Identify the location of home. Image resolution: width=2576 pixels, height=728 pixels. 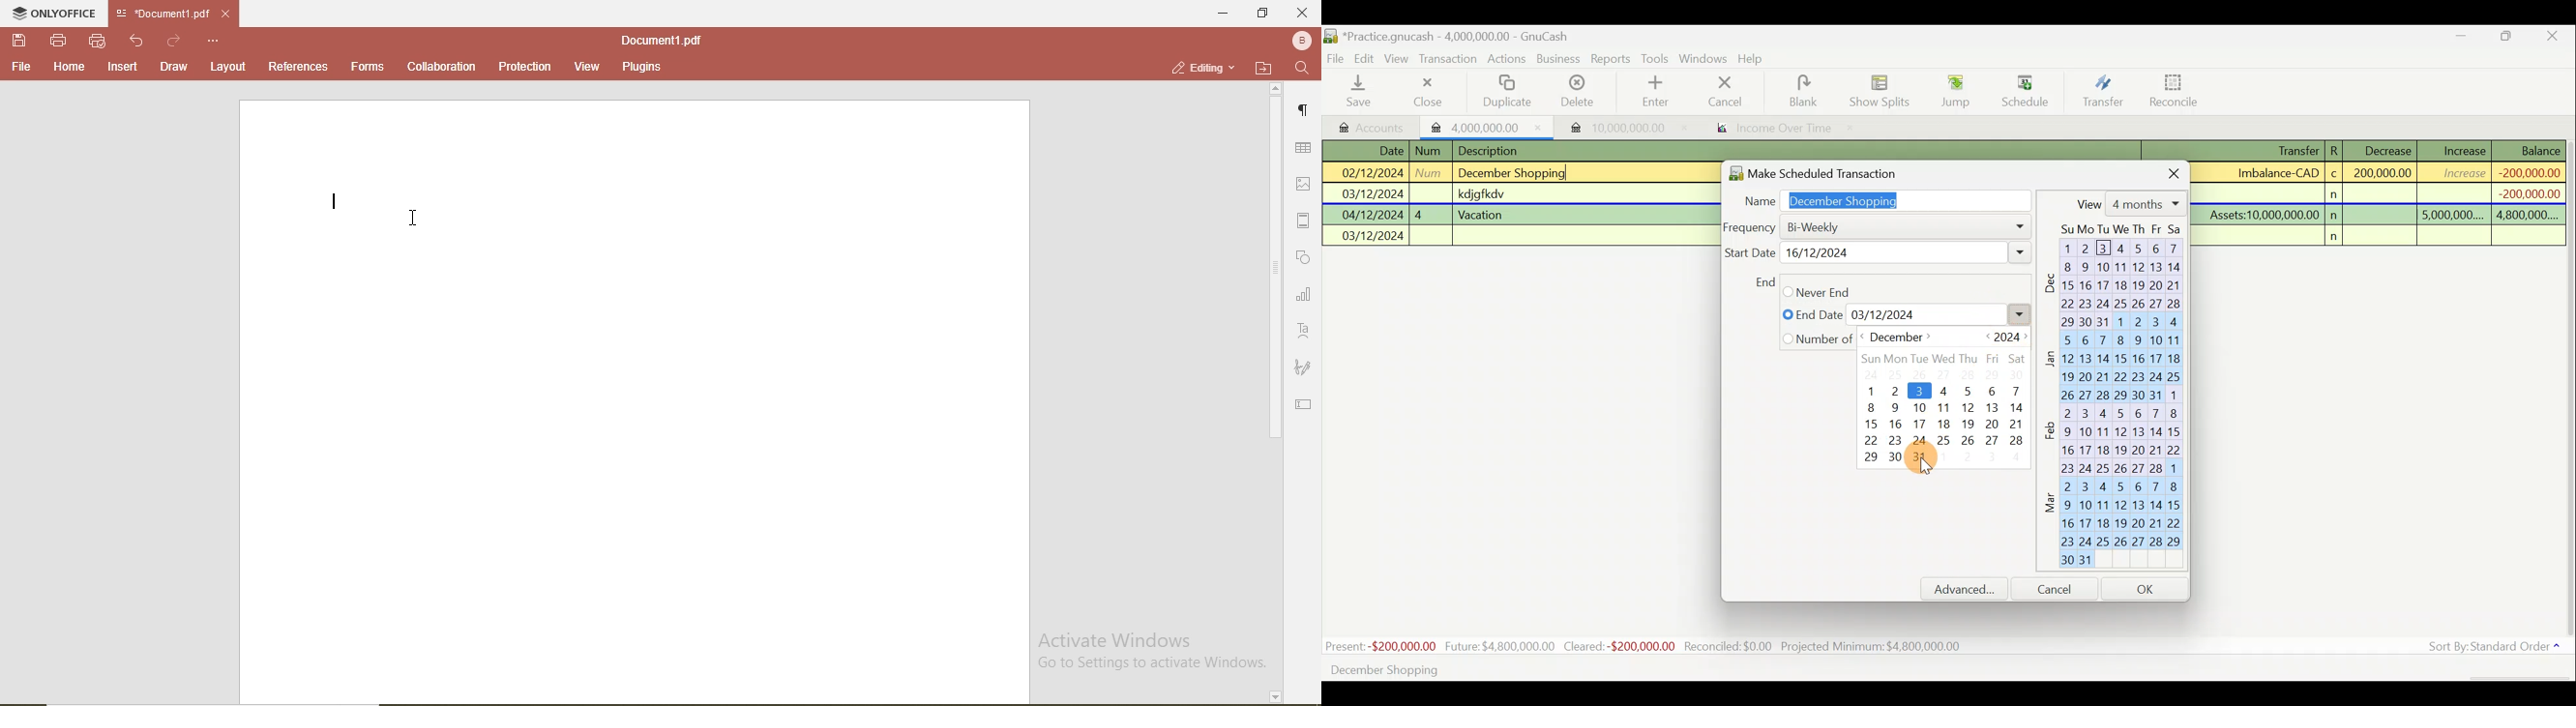
(71, 68).